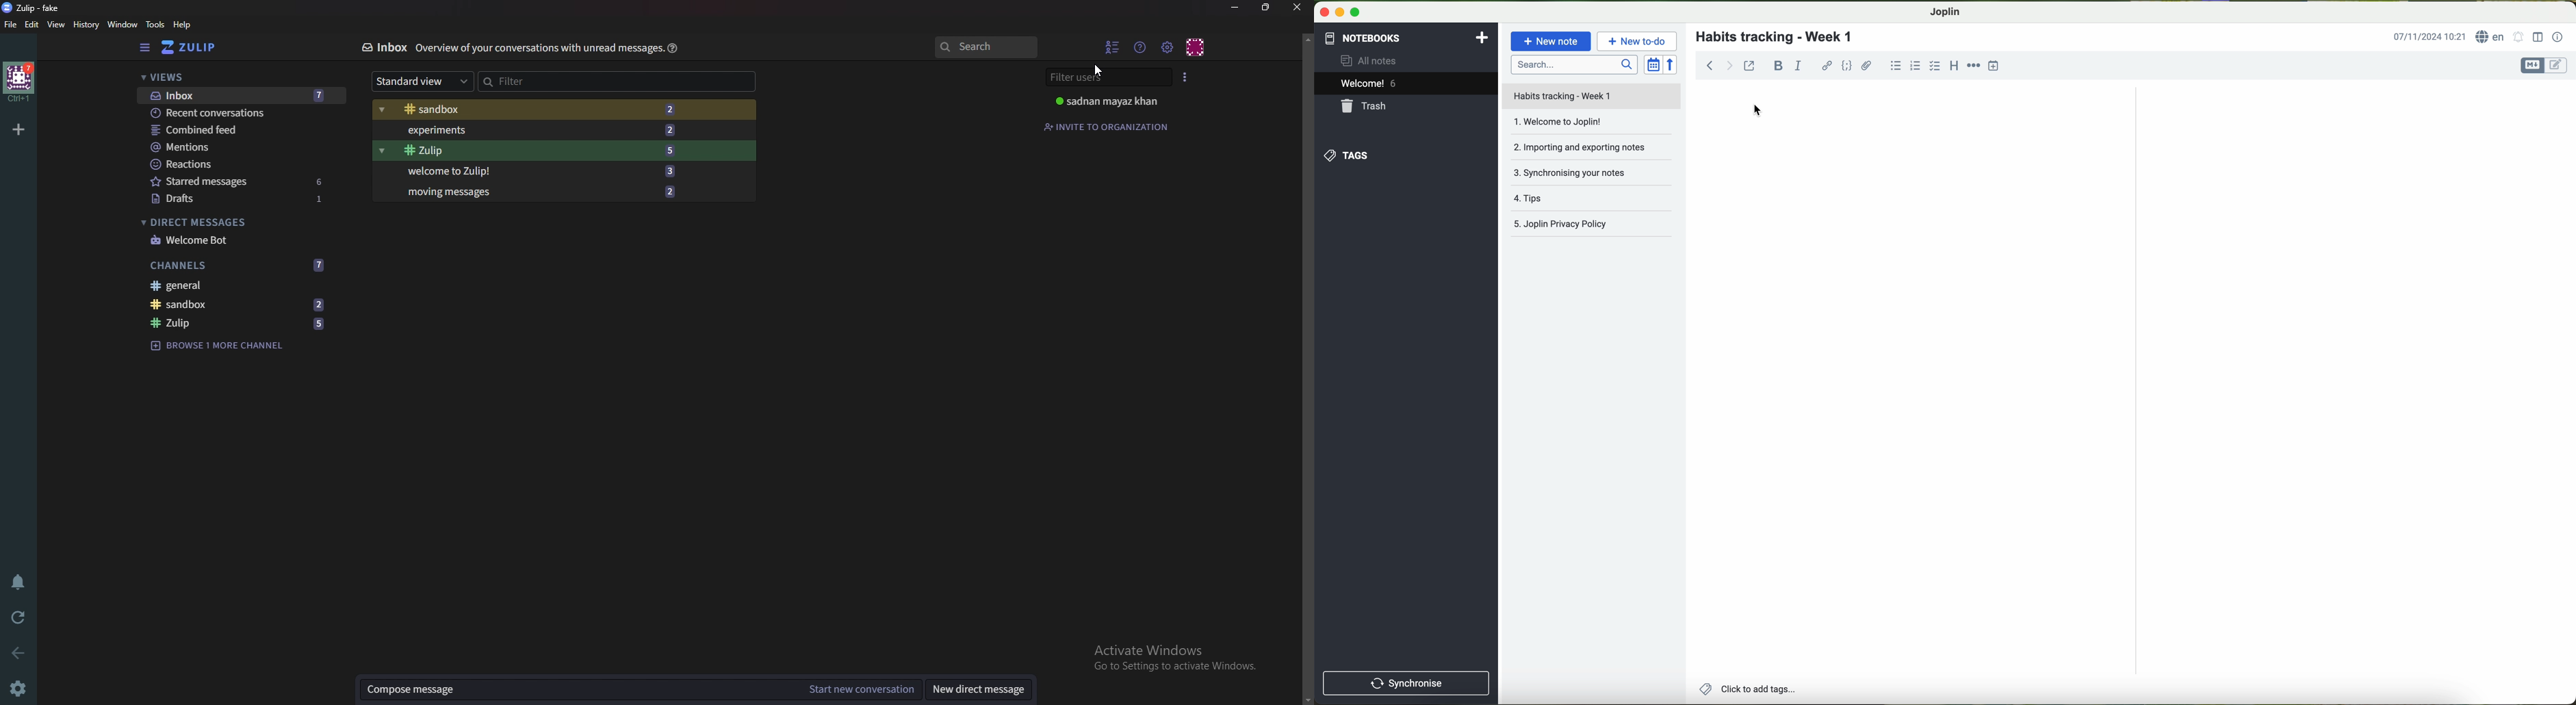 Image resolution: width=2576 pixels, height=728 pixels. I want to click on note properties, so click(2559, 38).